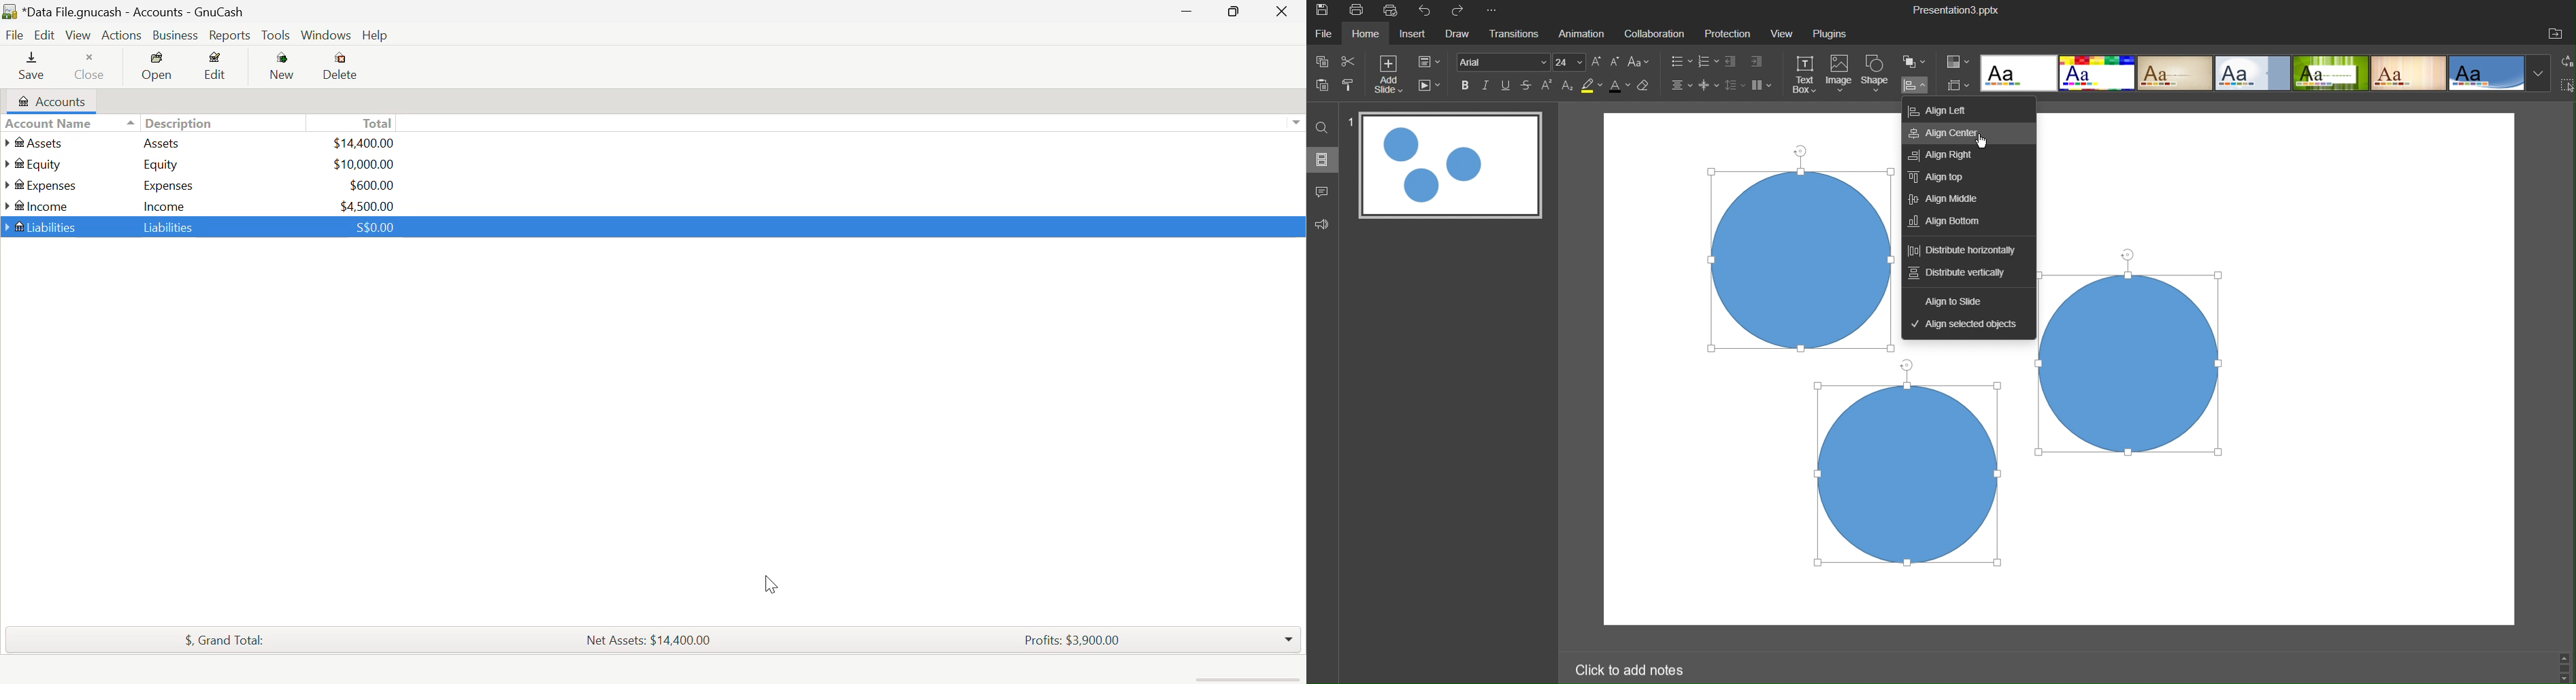  I want to click on Close Window, so click(1286, 12).